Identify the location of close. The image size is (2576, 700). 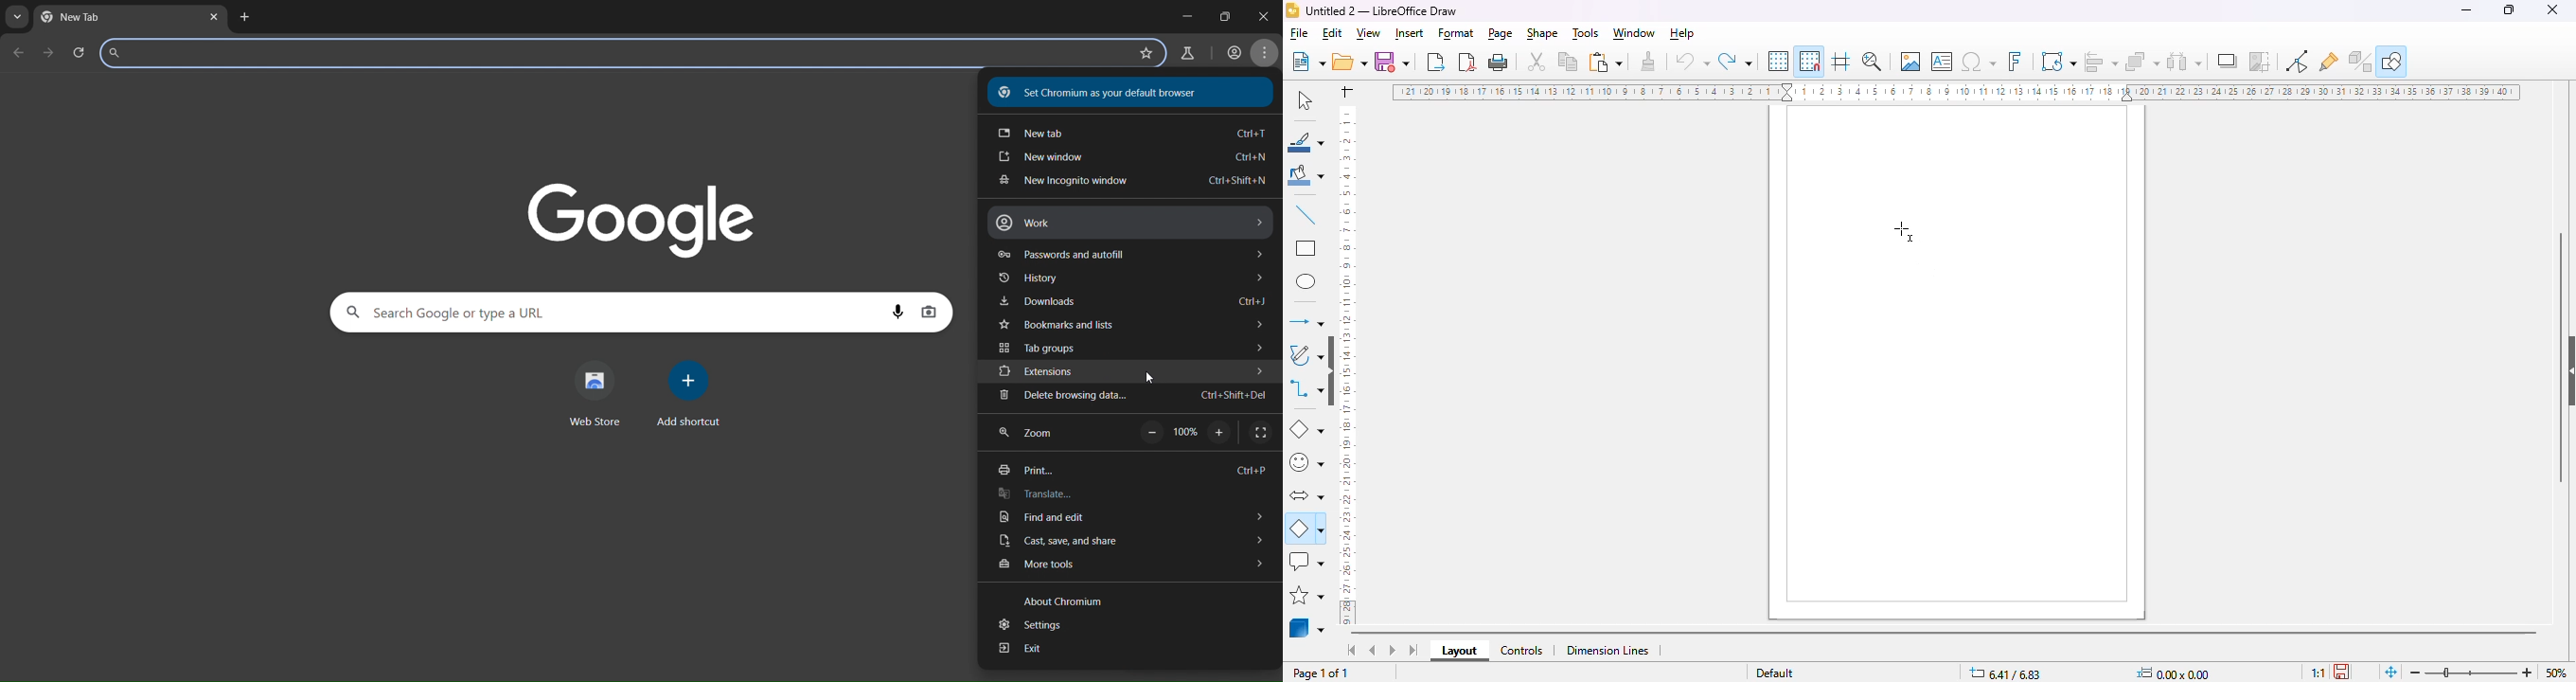
(2552, 9).